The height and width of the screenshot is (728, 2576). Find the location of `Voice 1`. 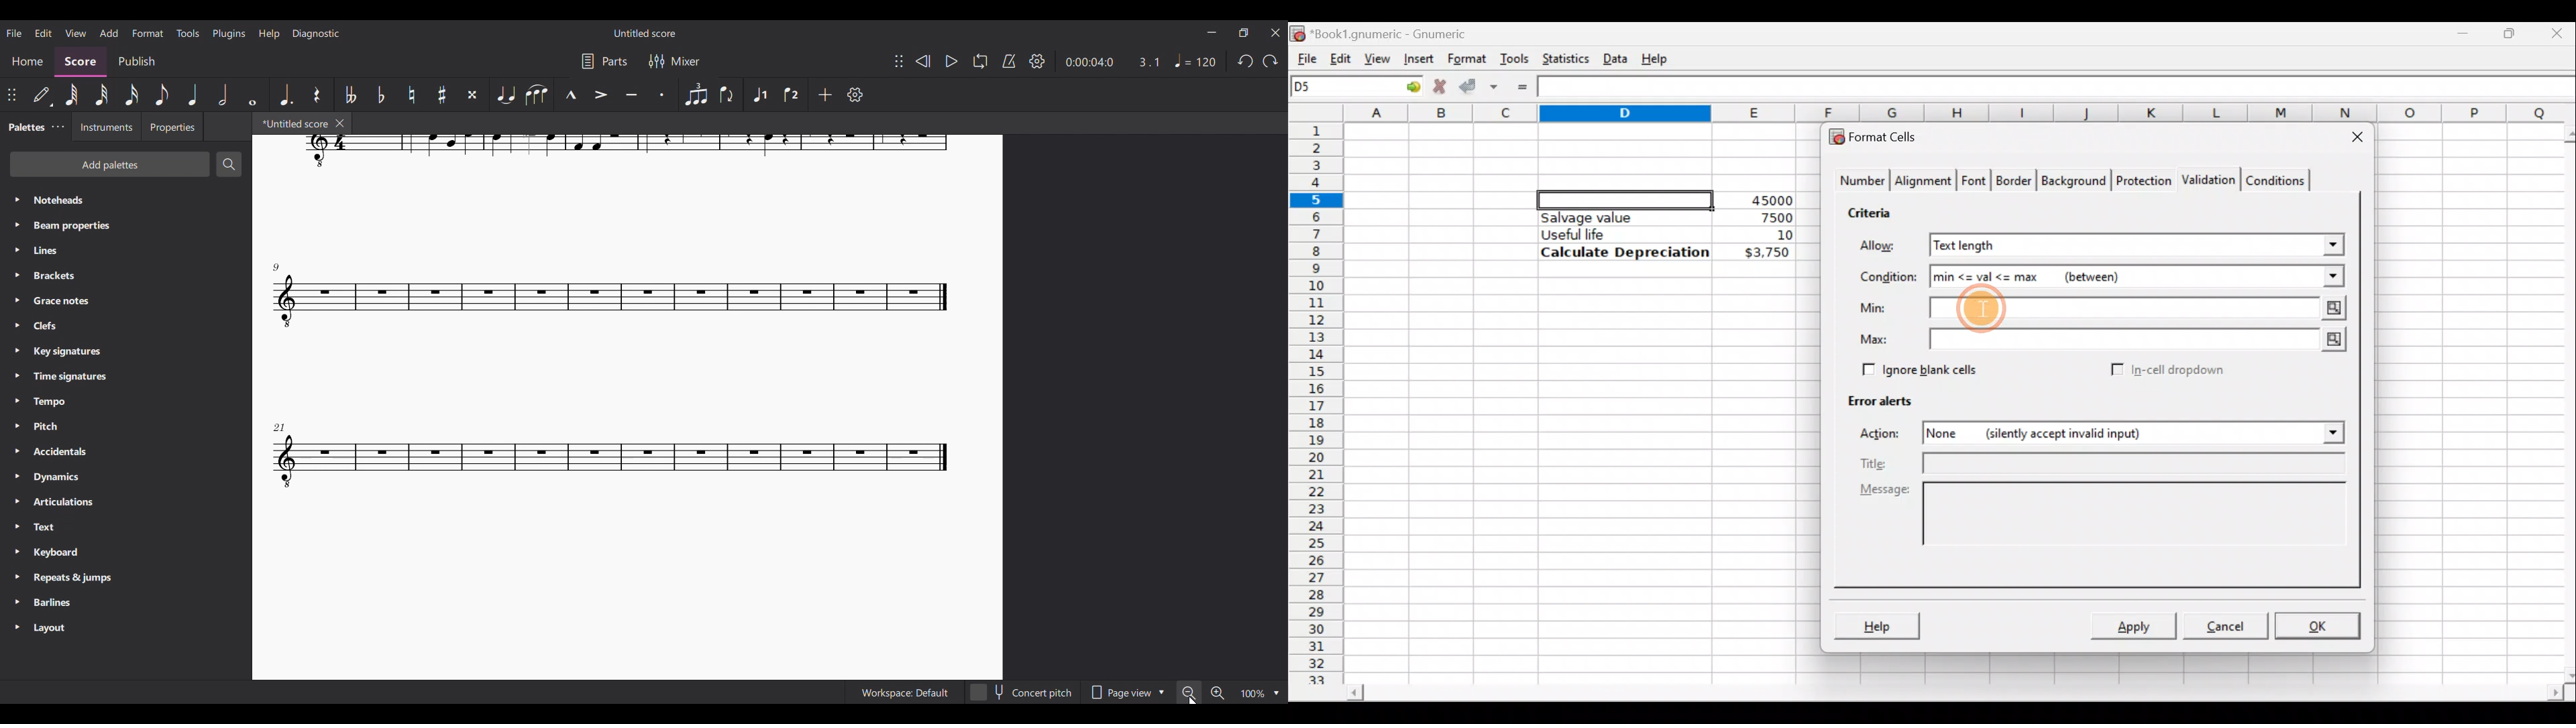

Voice 1 is located at coordinates (759, 94).